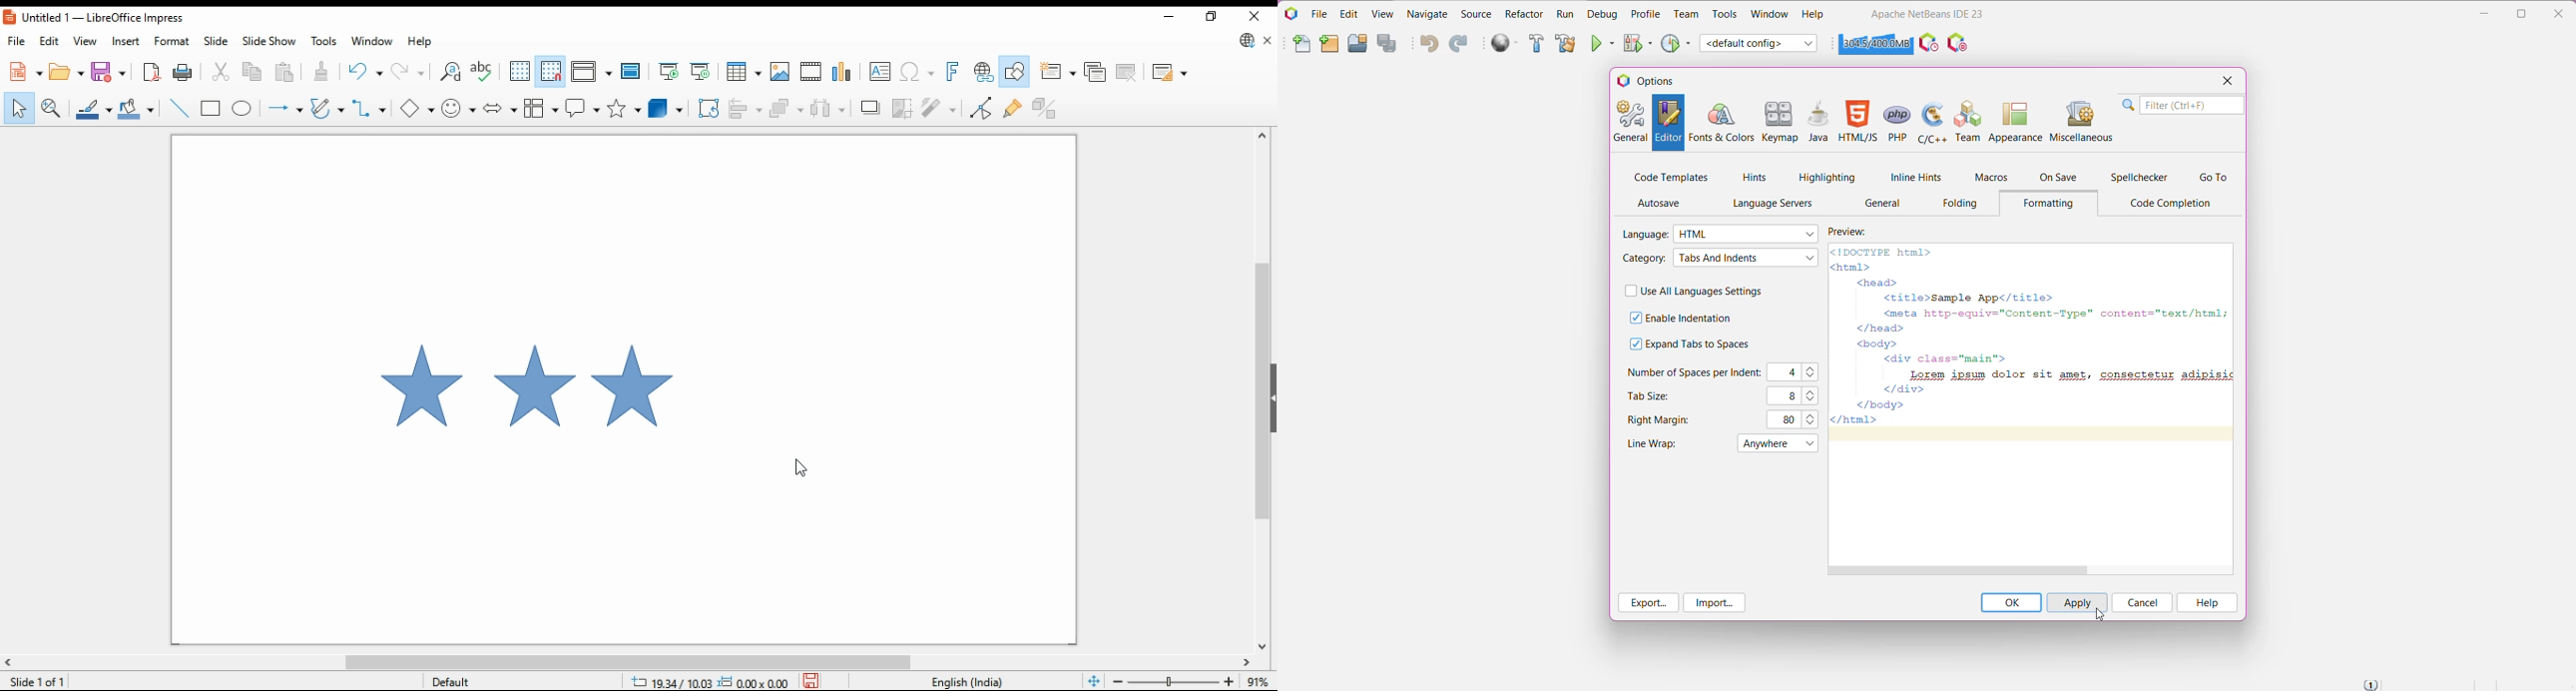 The image size is (2576, 700). I want to click on new slide, so click(1057, 72).